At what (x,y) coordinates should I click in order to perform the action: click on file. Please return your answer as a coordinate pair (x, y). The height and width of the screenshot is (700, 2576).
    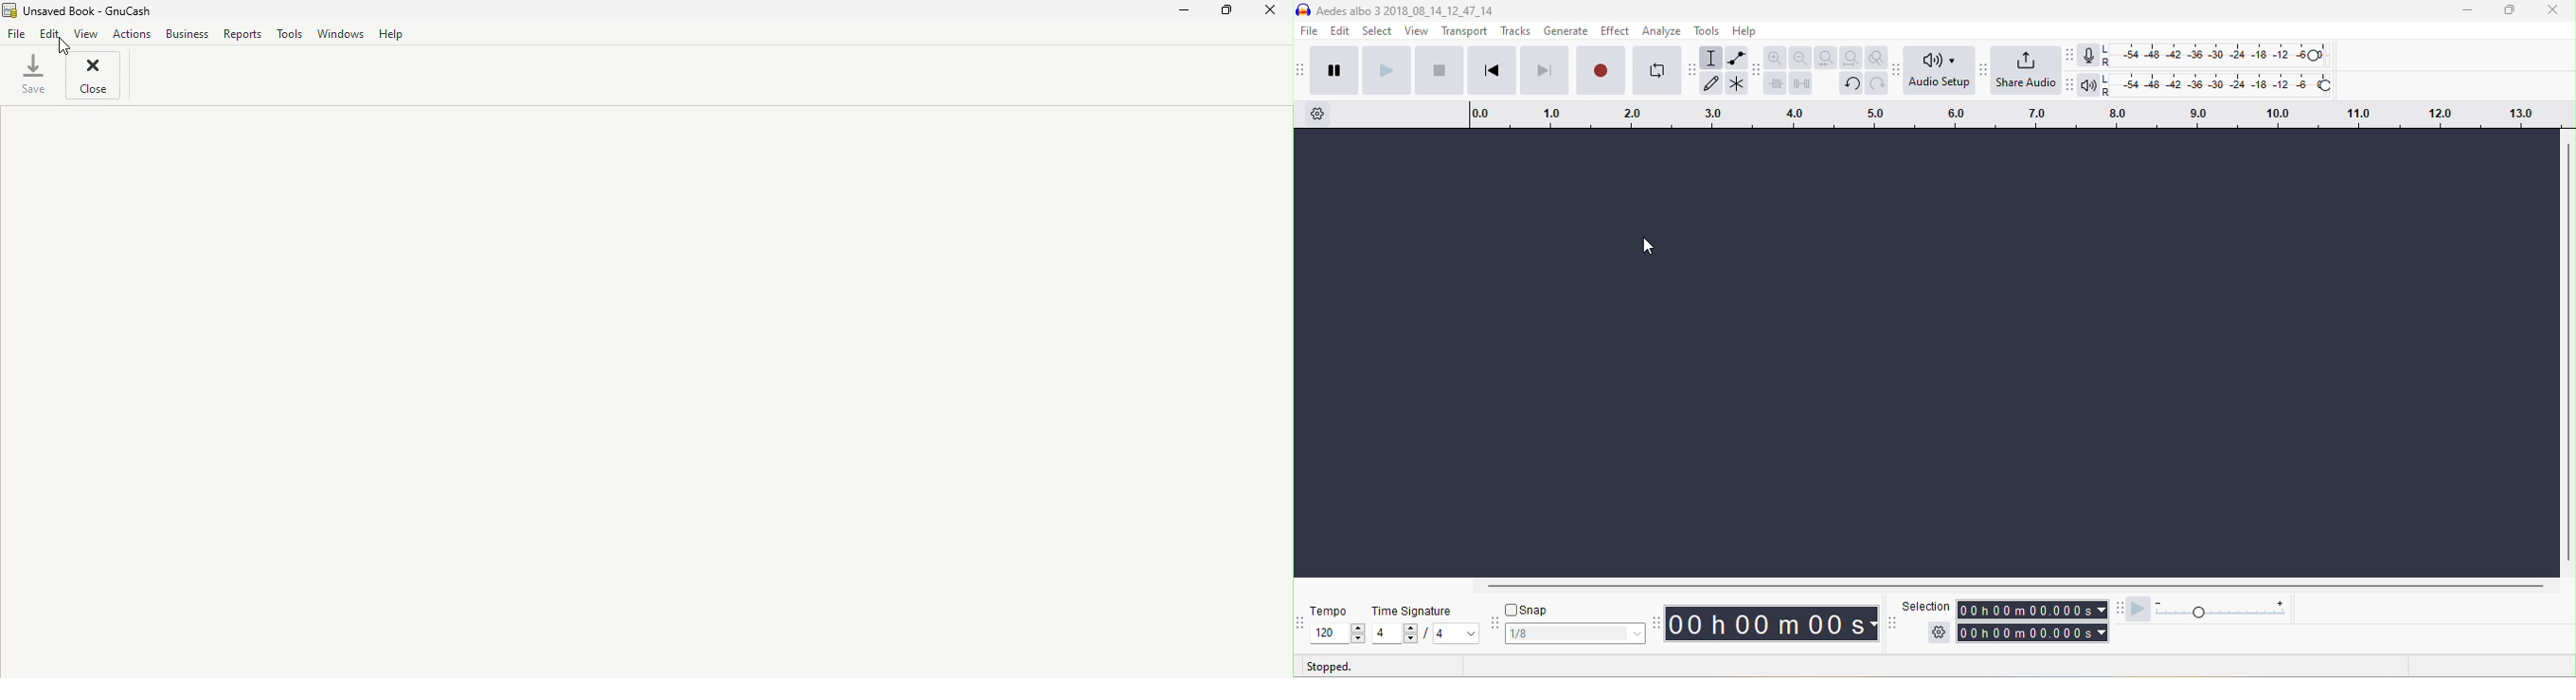
    Looking at the image, I should click on (1311, 32).